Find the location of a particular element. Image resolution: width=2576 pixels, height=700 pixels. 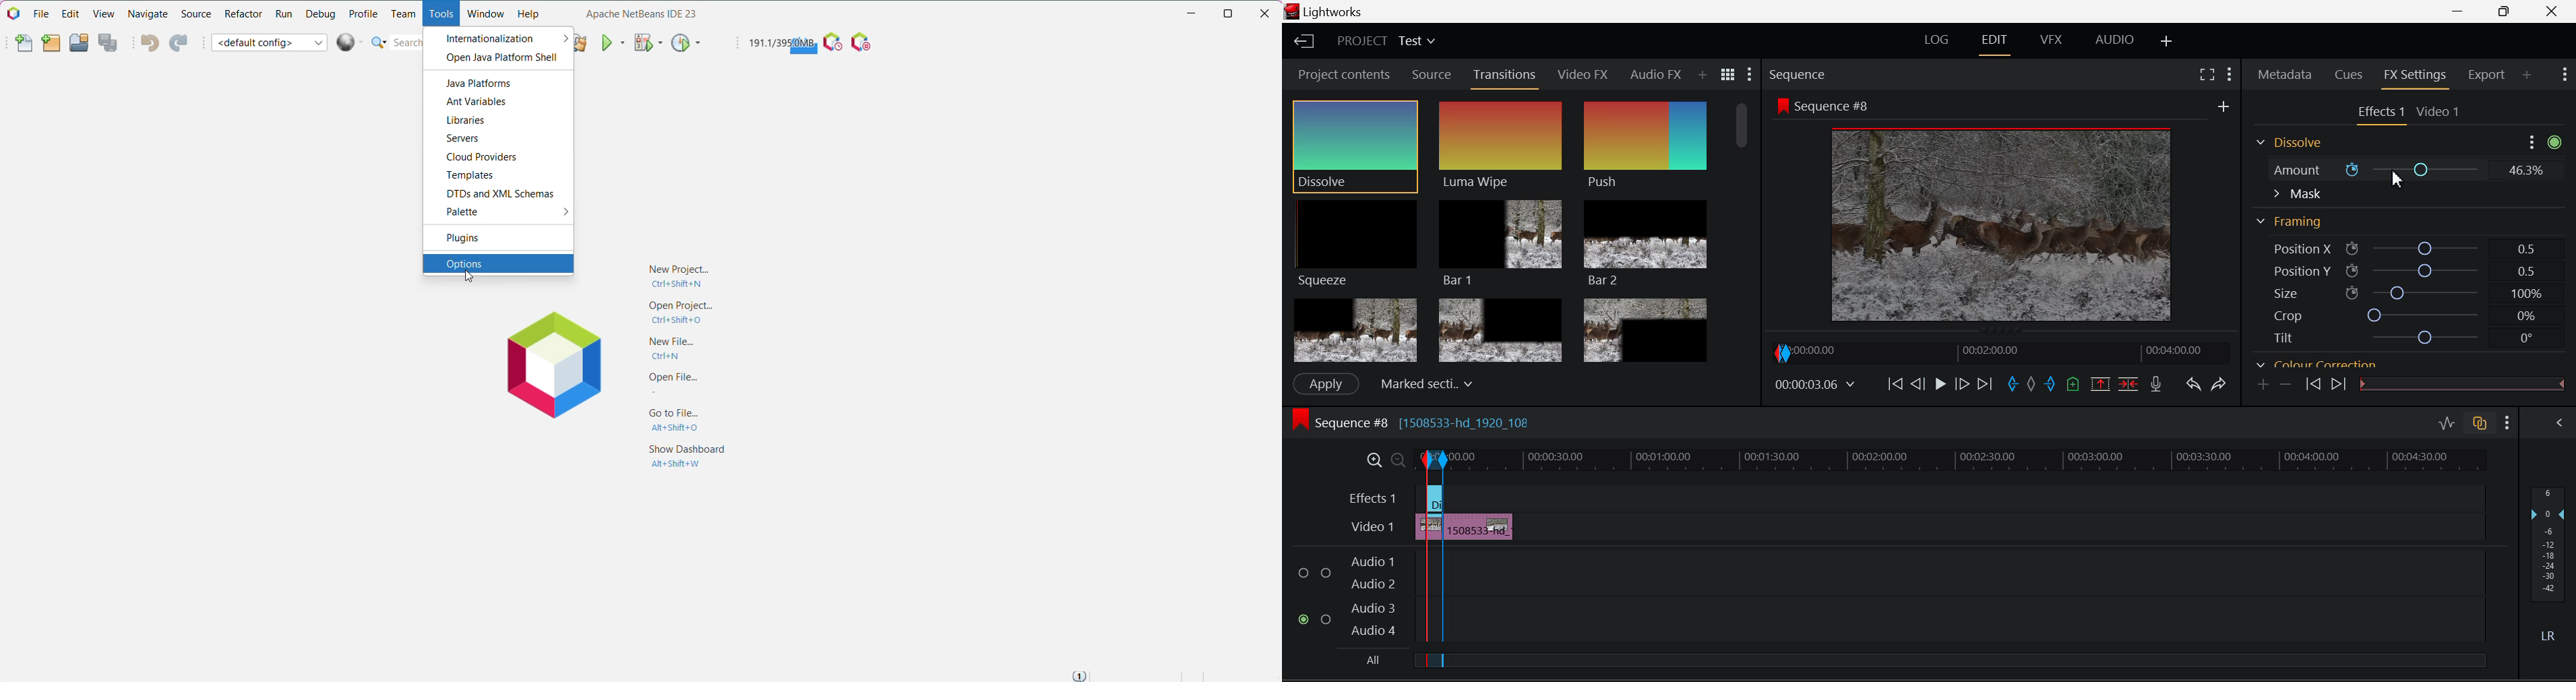

Export is located at coordinates (2490, 75).